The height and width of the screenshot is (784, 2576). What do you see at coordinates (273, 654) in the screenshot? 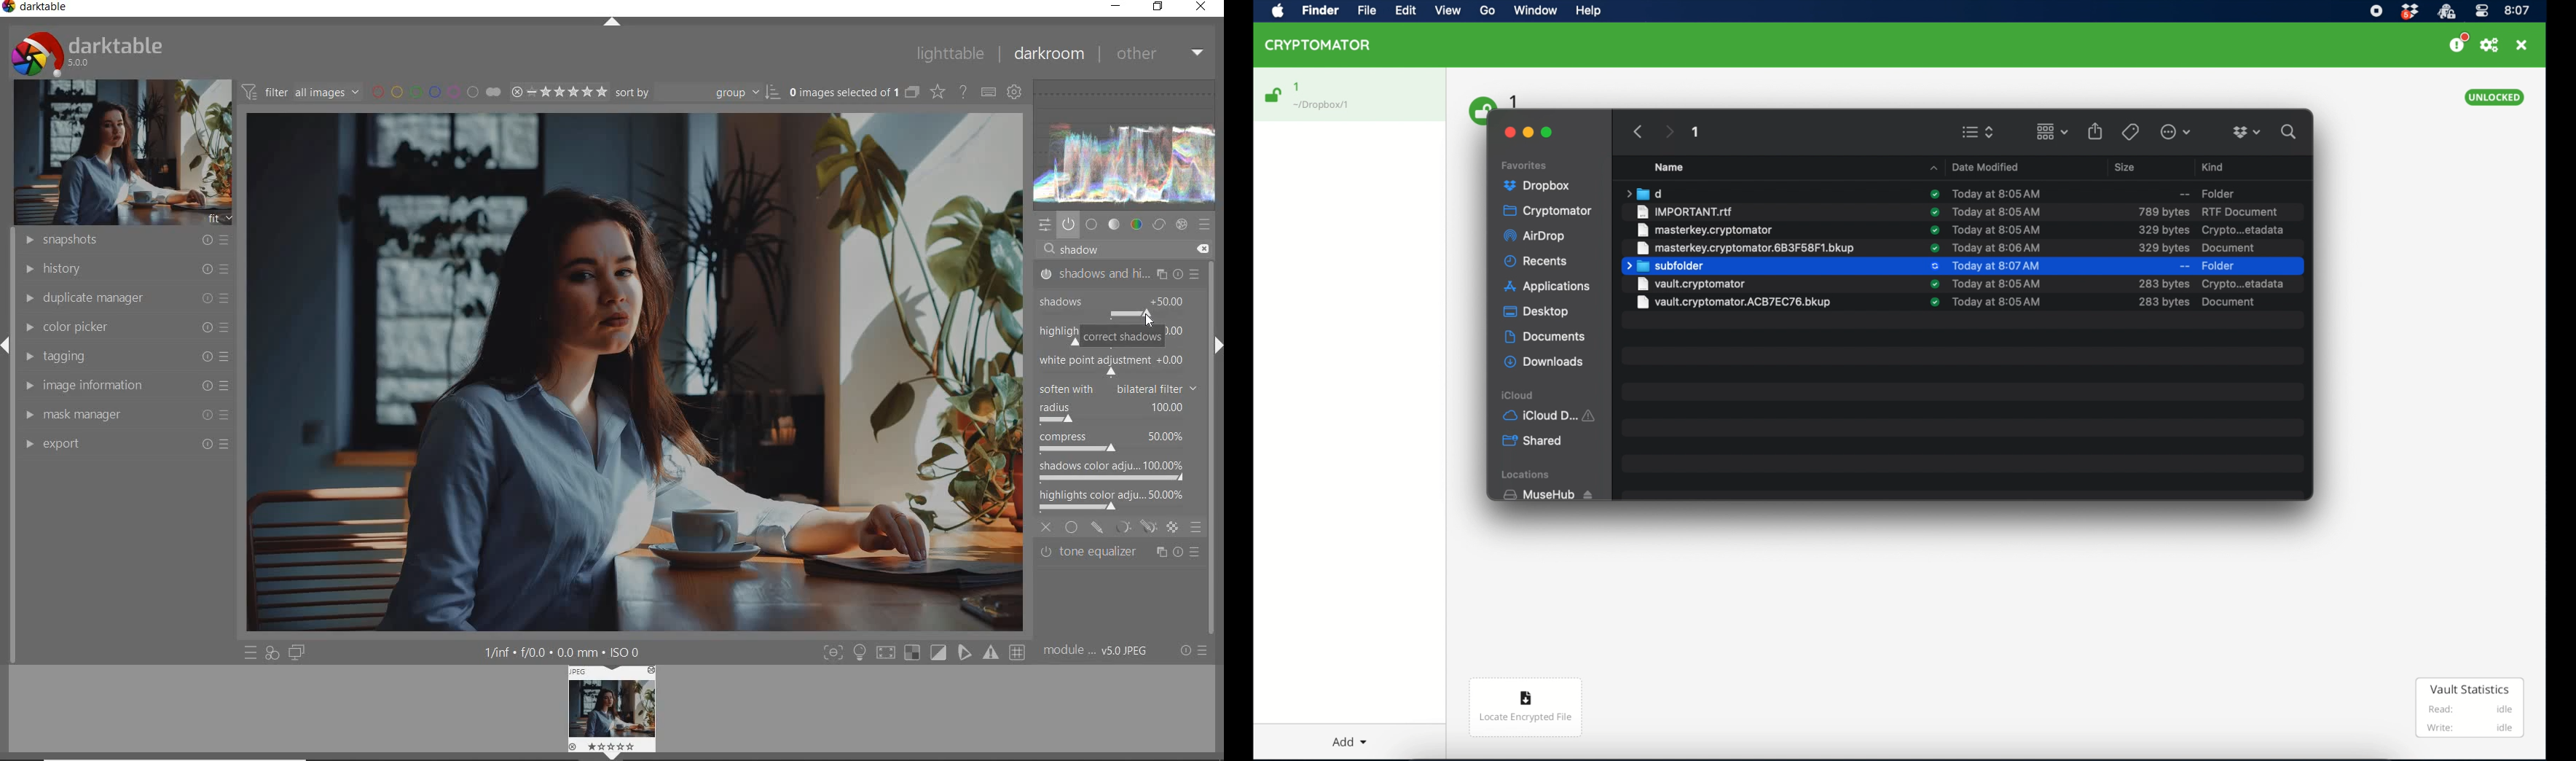
I see `quick access for applying any of your styles` at bounding box center [273, 654].